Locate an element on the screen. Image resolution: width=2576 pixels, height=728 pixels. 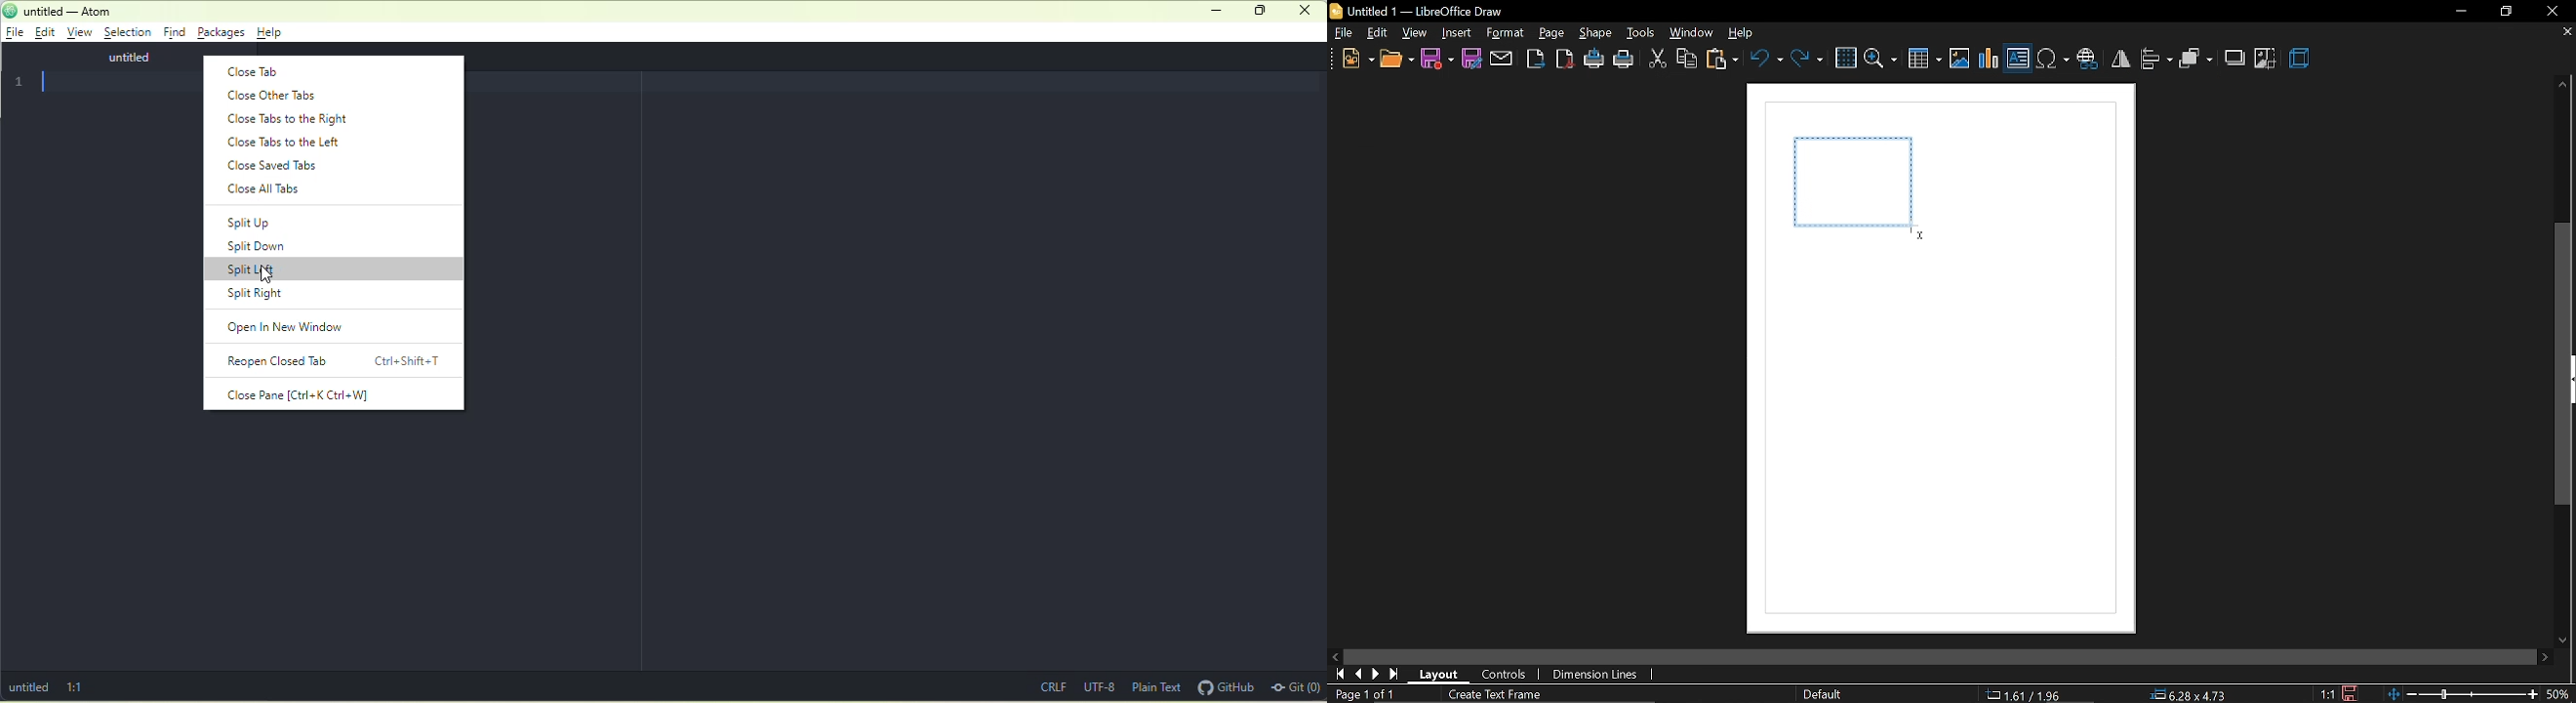
current zoom is located at coordinates (2562, 694).